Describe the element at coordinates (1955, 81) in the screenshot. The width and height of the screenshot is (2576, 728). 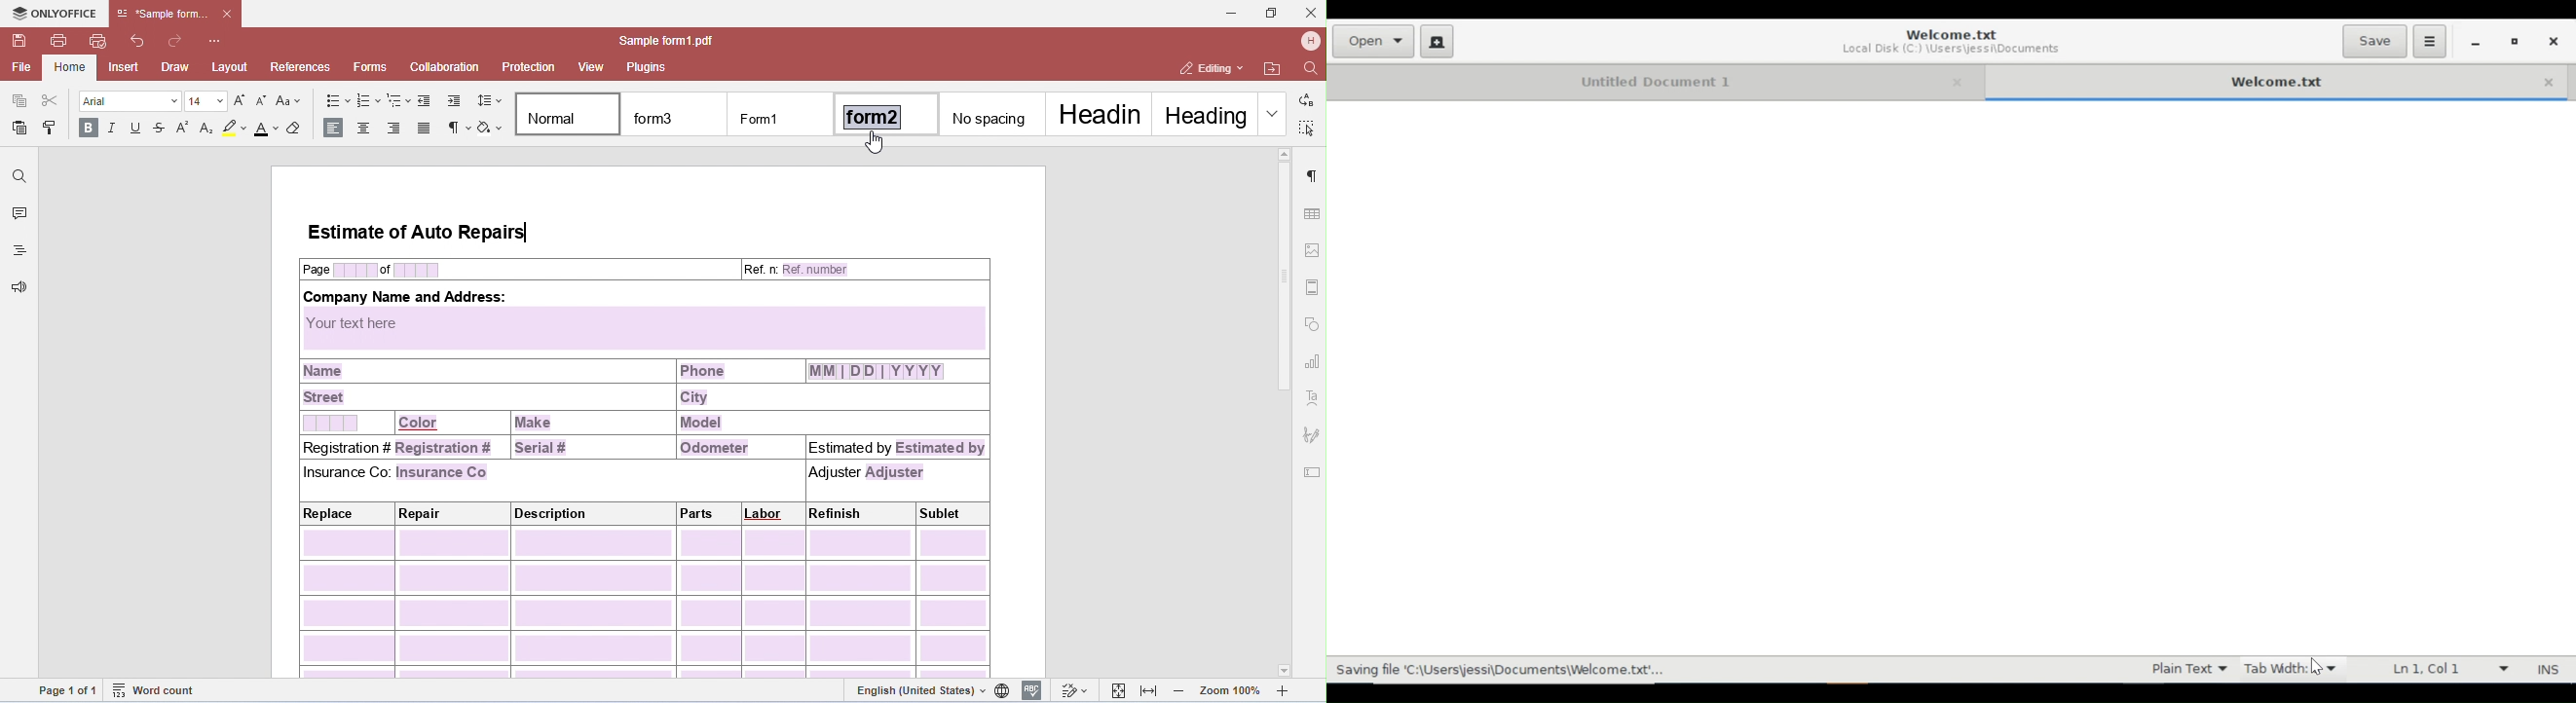
I see `Close` at that location.